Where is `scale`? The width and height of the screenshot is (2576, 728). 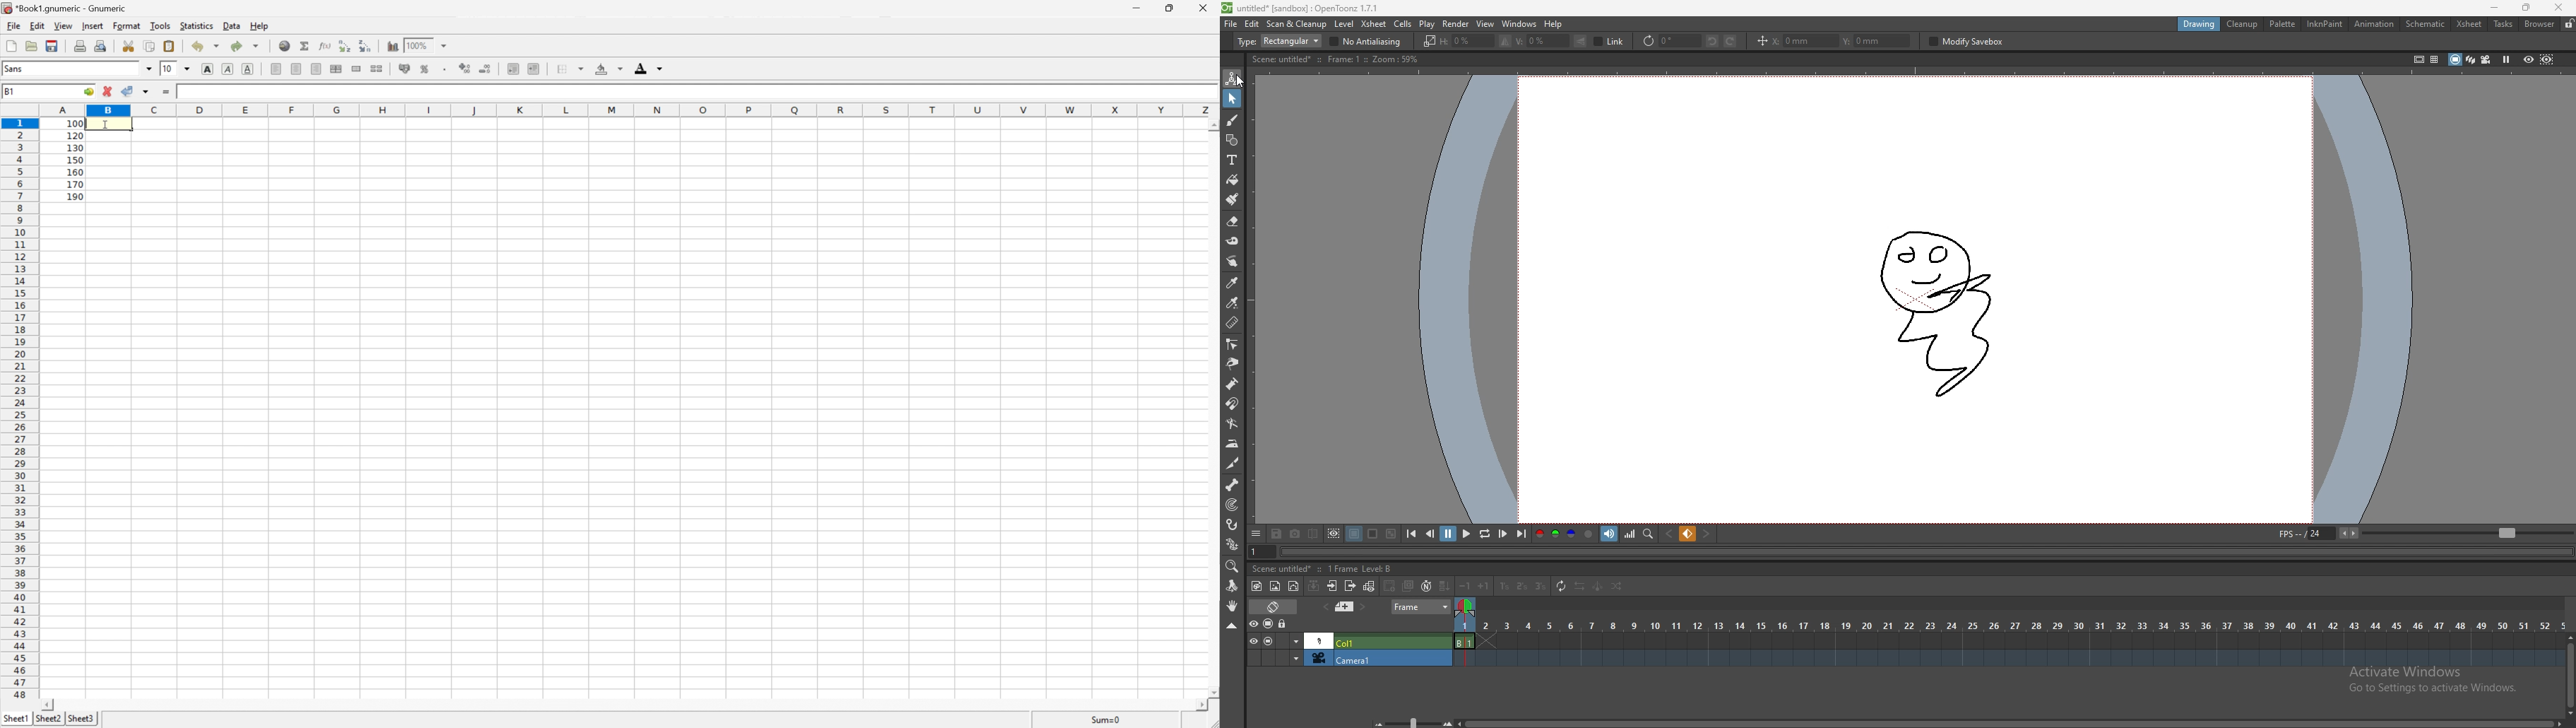
scale is located at coordinates (1428, 41).